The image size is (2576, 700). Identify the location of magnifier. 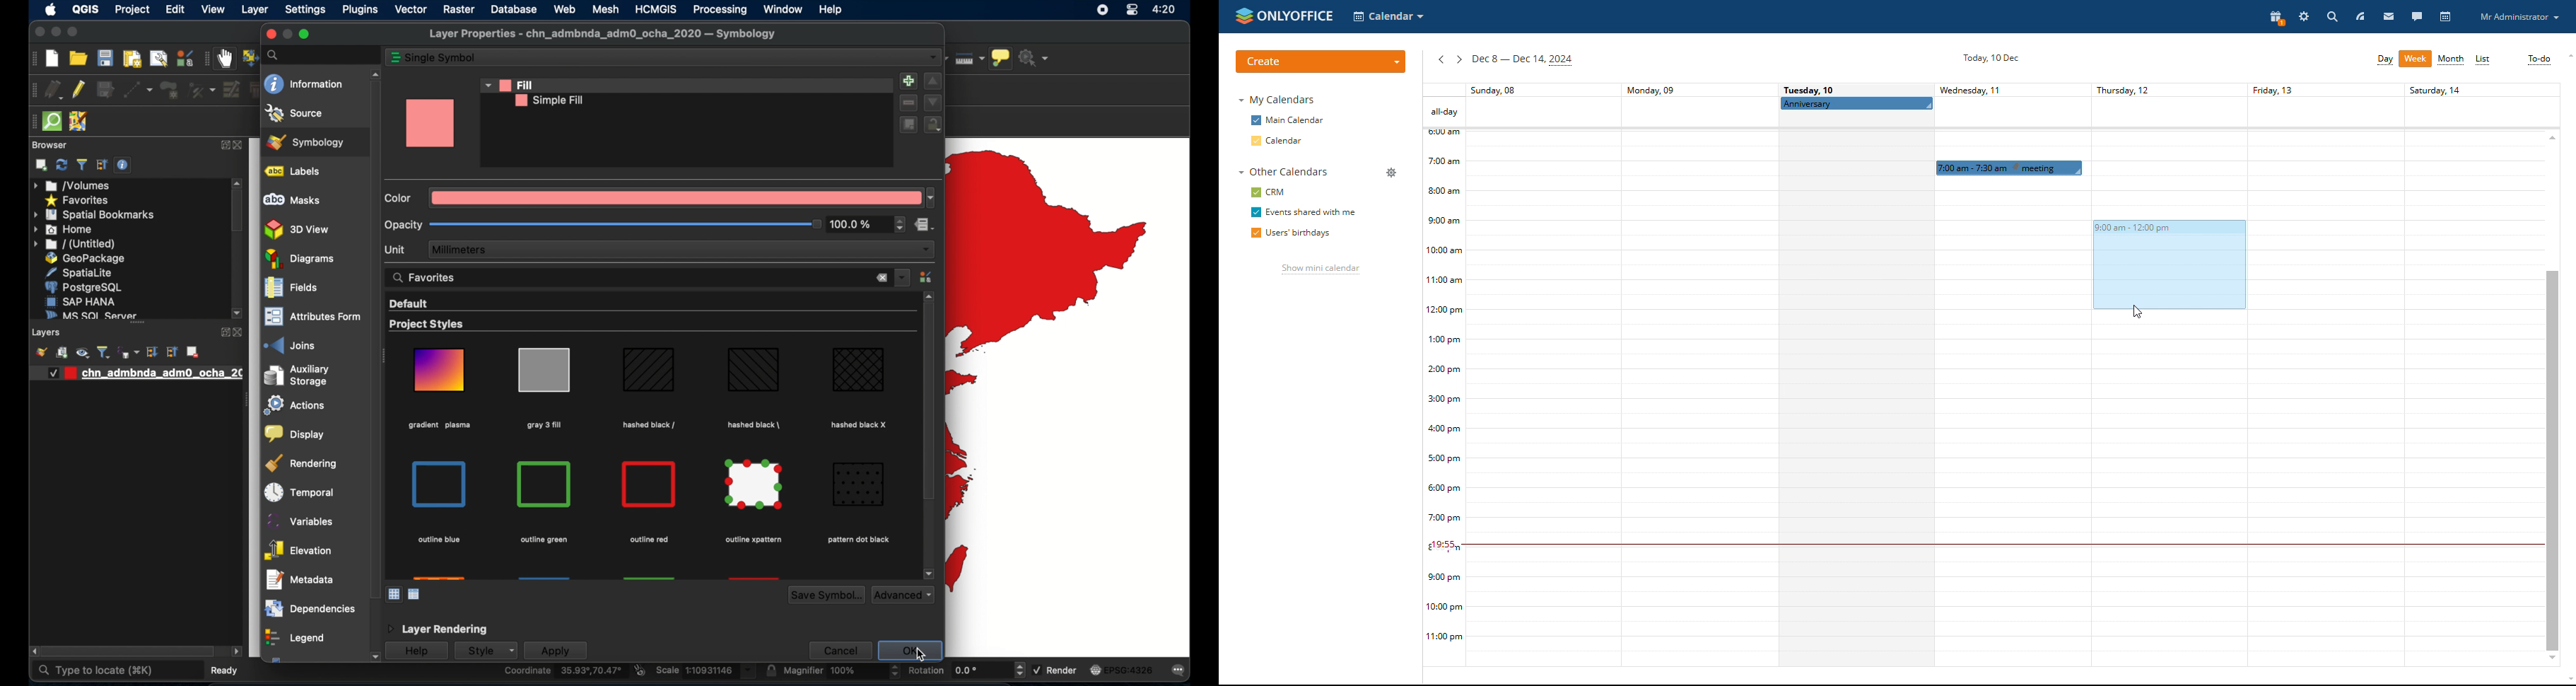
(834, 672).